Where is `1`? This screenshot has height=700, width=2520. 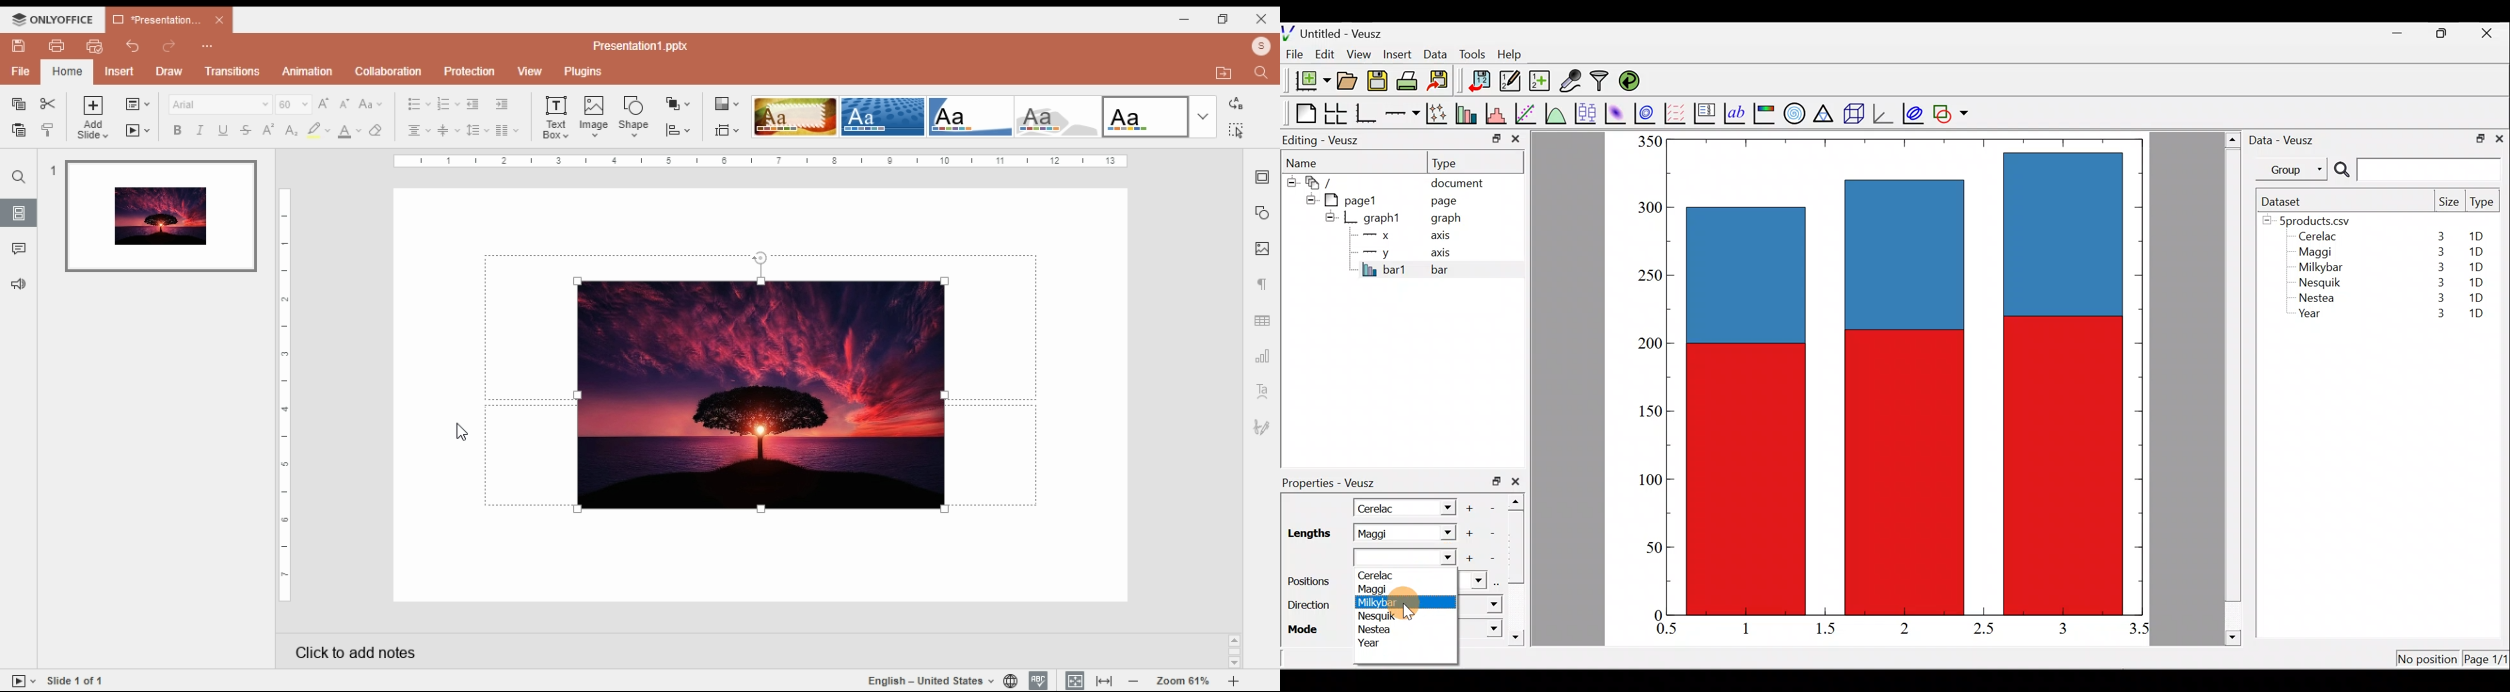 1 is located at coordinates (1755, 628).